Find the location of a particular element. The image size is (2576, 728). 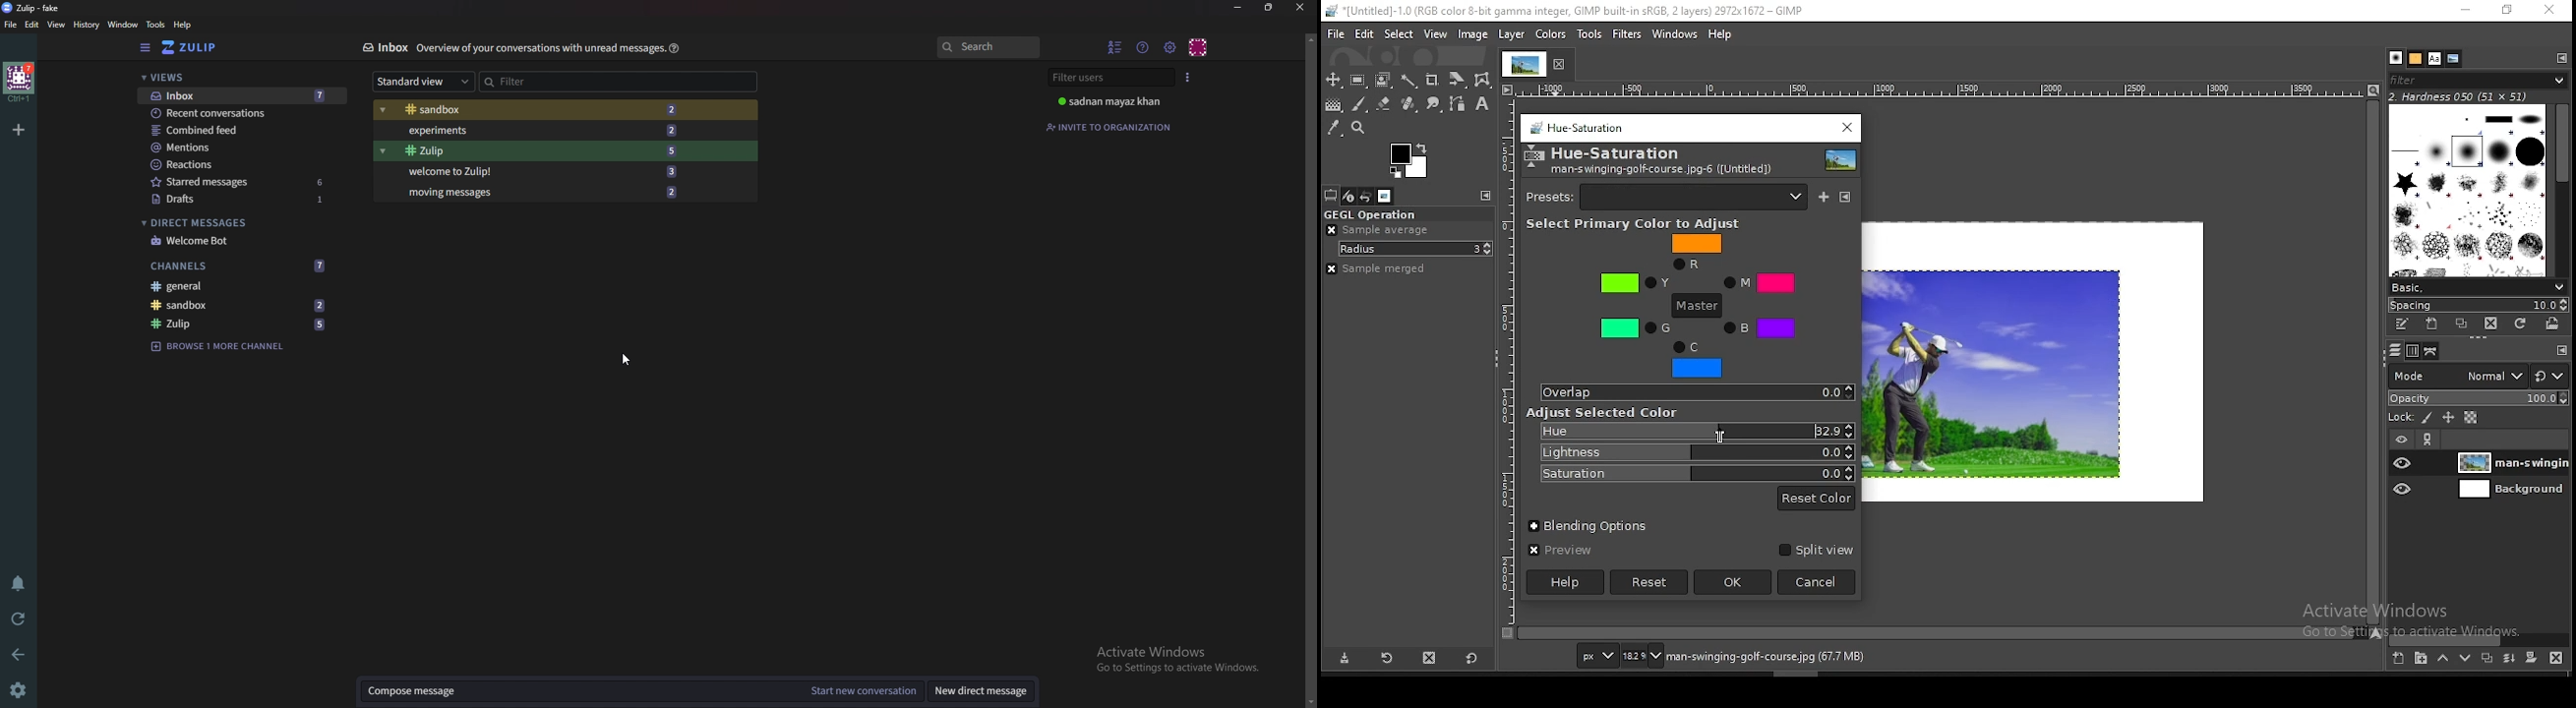

Filter is located at coordinates (543, 82).